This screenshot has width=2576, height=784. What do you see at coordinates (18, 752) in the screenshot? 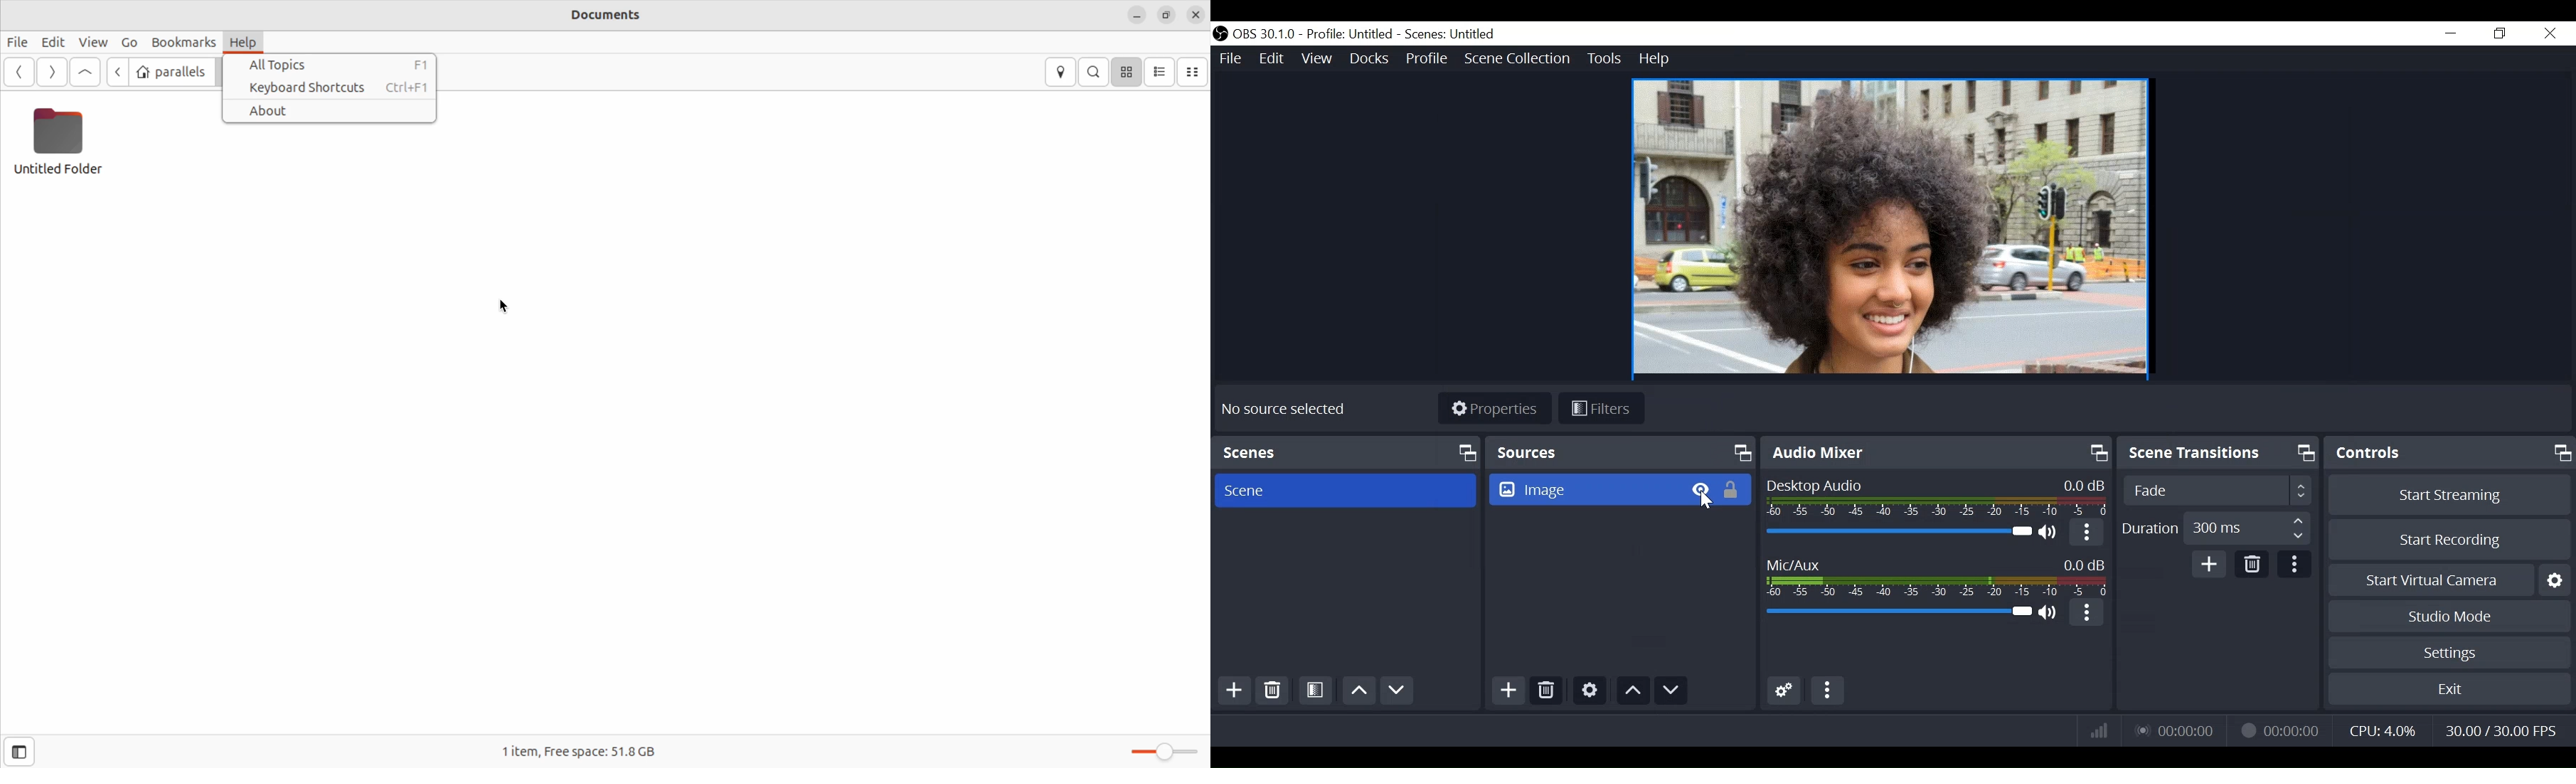
I see `open sidebar` at bounding box center [18, 752].